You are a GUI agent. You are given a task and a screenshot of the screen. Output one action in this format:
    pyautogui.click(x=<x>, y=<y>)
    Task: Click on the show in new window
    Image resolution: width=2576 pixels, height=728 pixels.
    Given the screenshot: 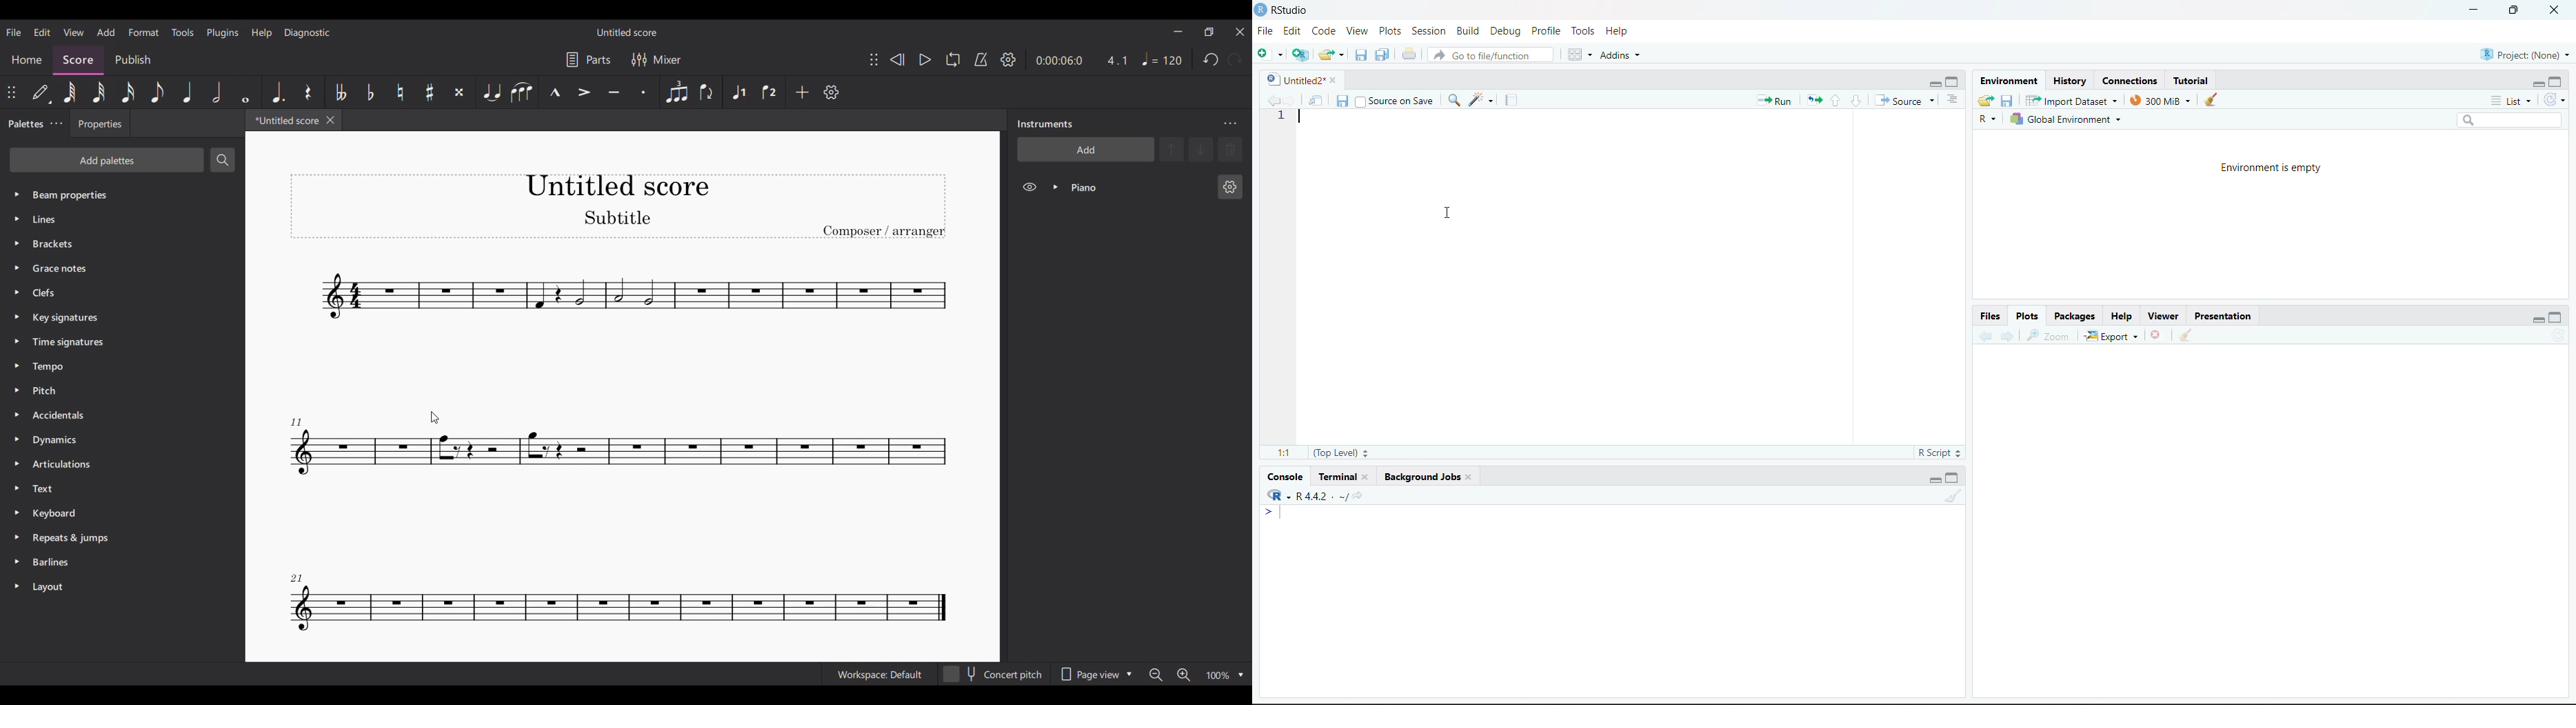 What is the action you would take?
    pyautogui.click(x=1318, y=99)
    